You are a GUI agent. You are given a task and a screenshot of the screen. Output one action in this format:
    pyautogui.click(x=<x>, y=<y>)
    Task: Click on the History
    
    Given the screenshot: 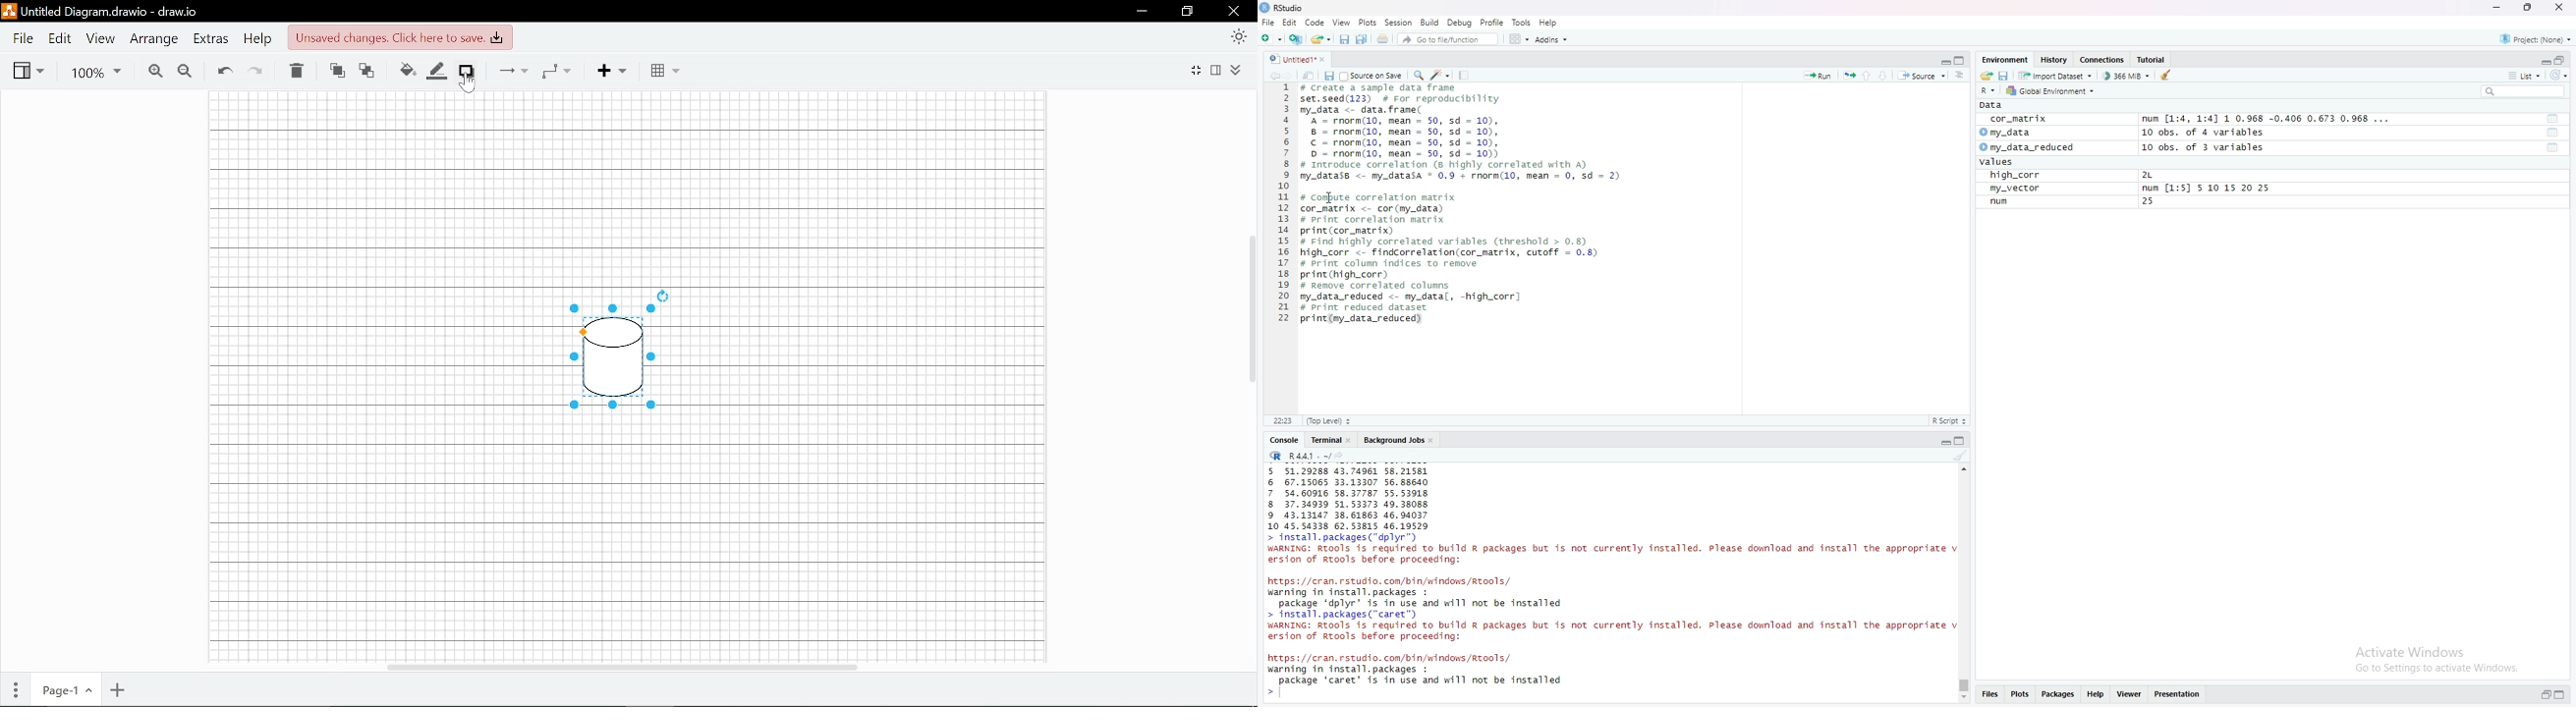 What is the action you would take?
    pyautogui.click(x=2055, y=58)
    